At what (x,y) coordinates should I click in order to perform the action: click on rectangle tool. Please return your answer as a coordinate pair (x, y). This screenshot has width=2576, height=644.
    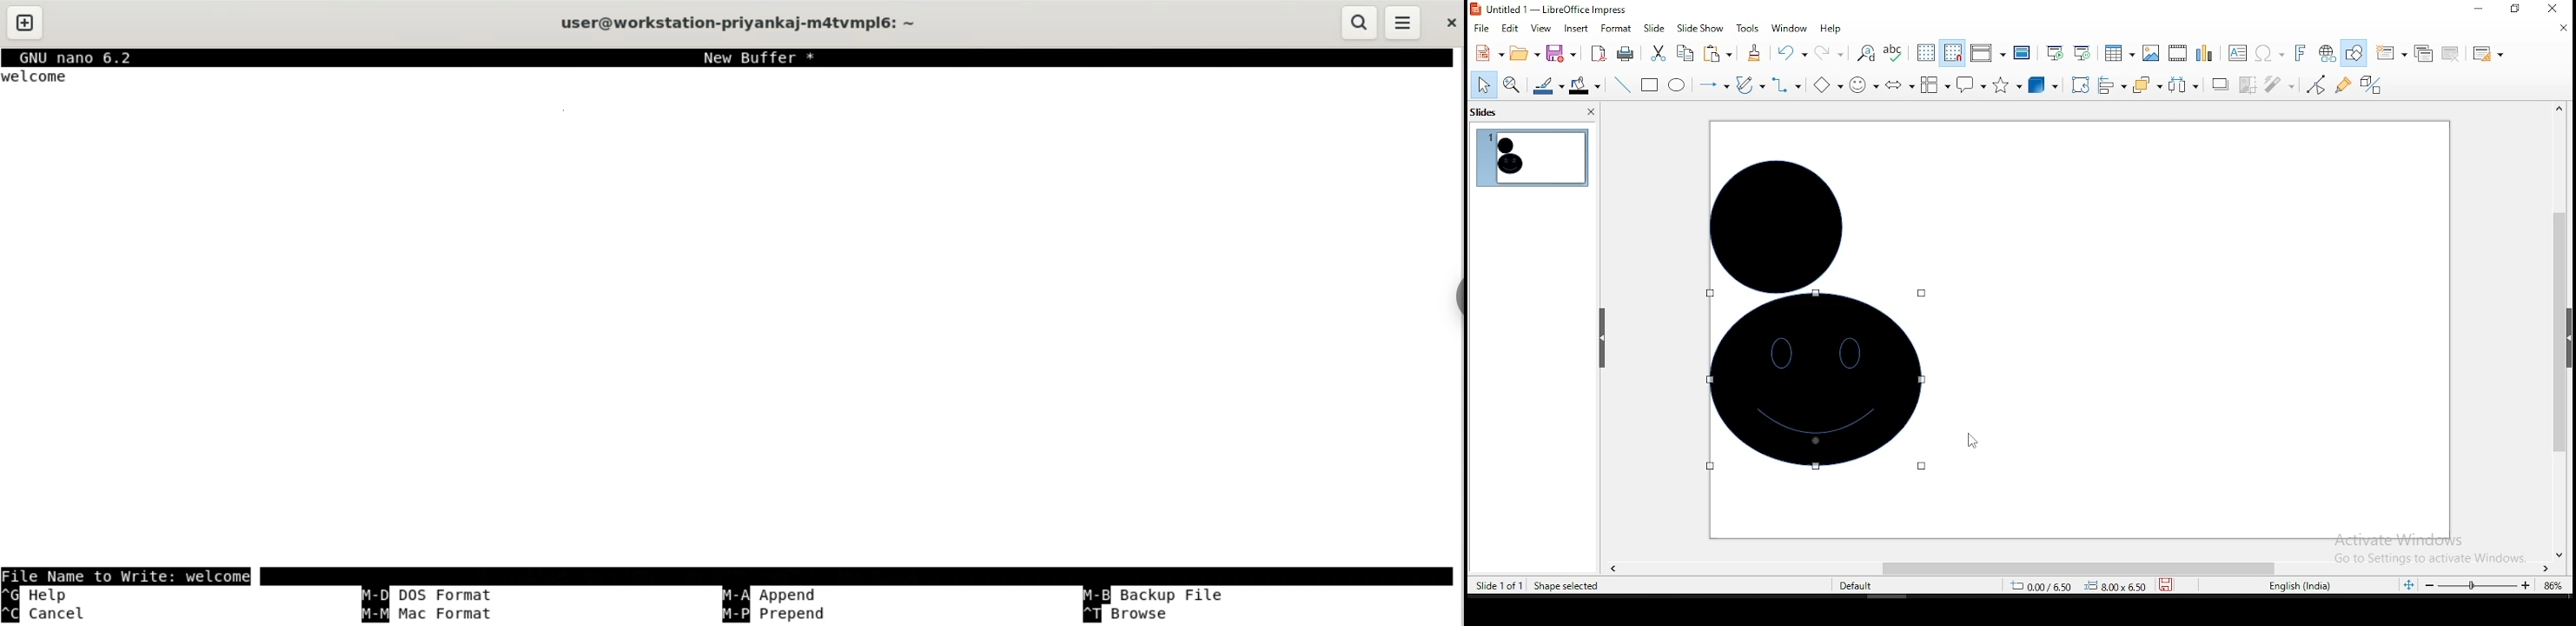
    Looking at the image, I should click on (1650, 85).